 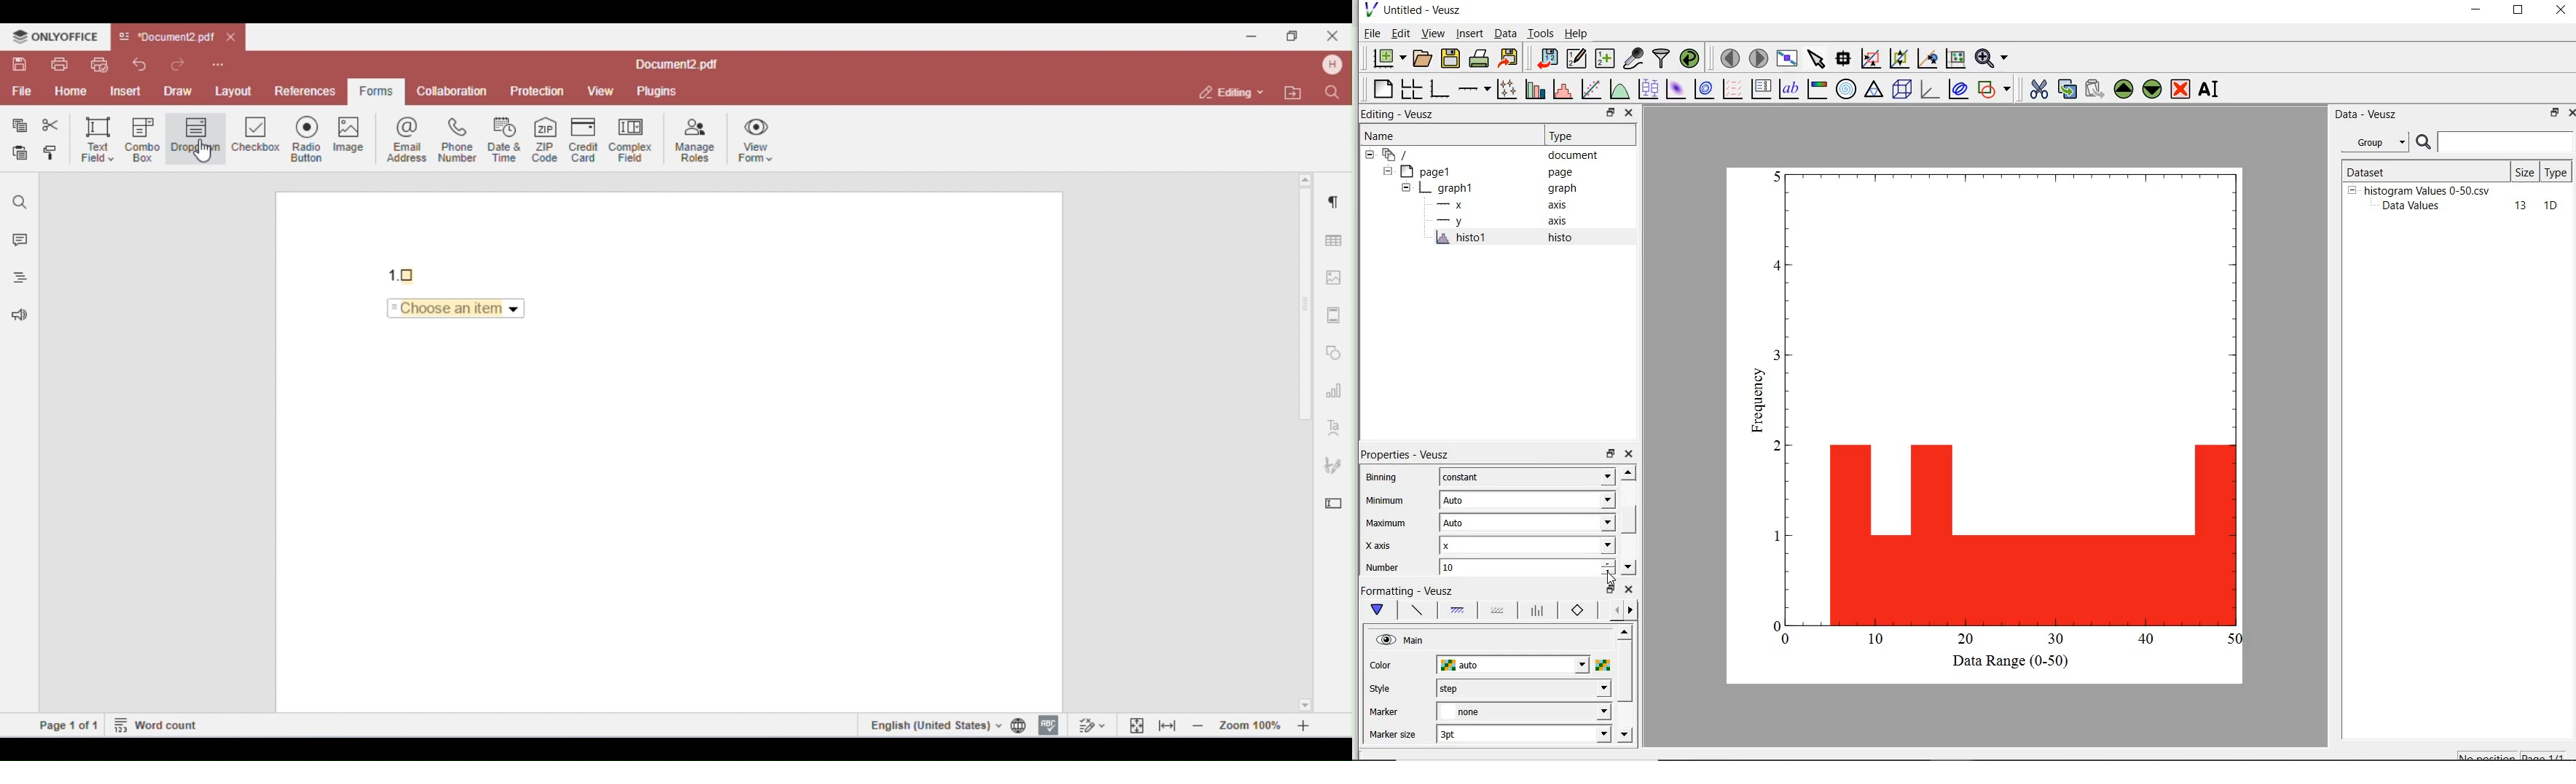 I want to click on Type, so click(x=1587, y=136).